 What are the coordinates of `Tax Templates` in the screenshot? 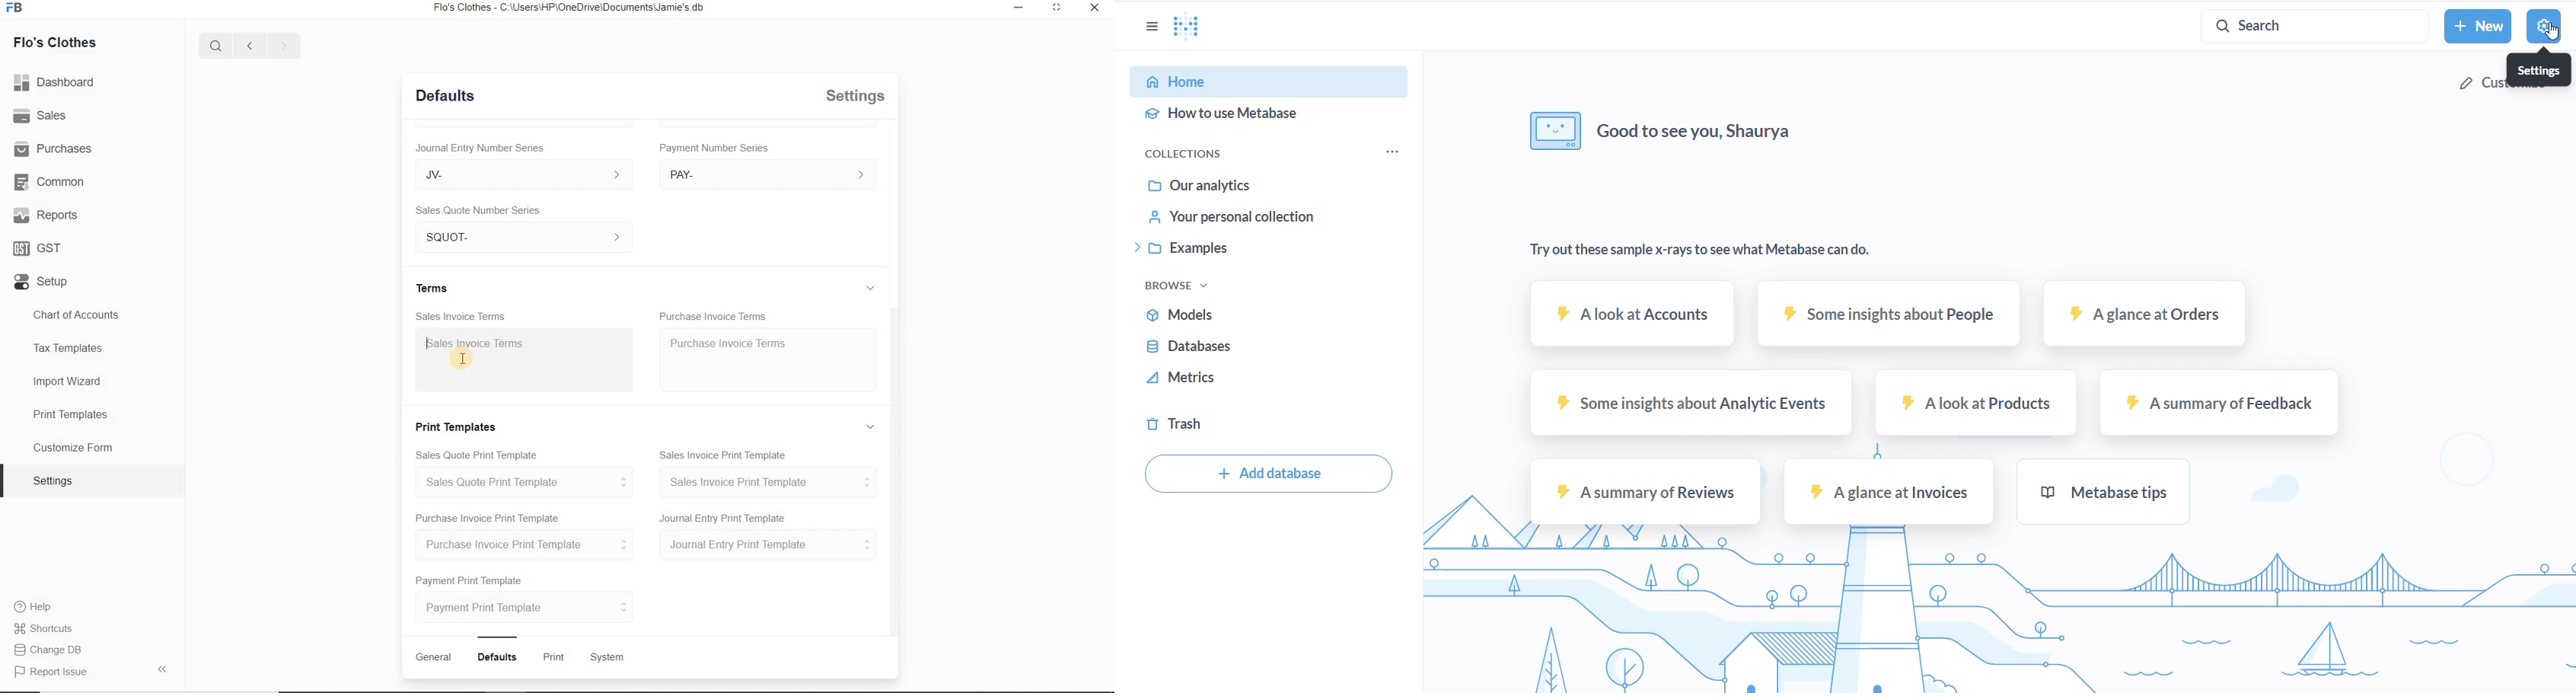 It's located at (72, 347).